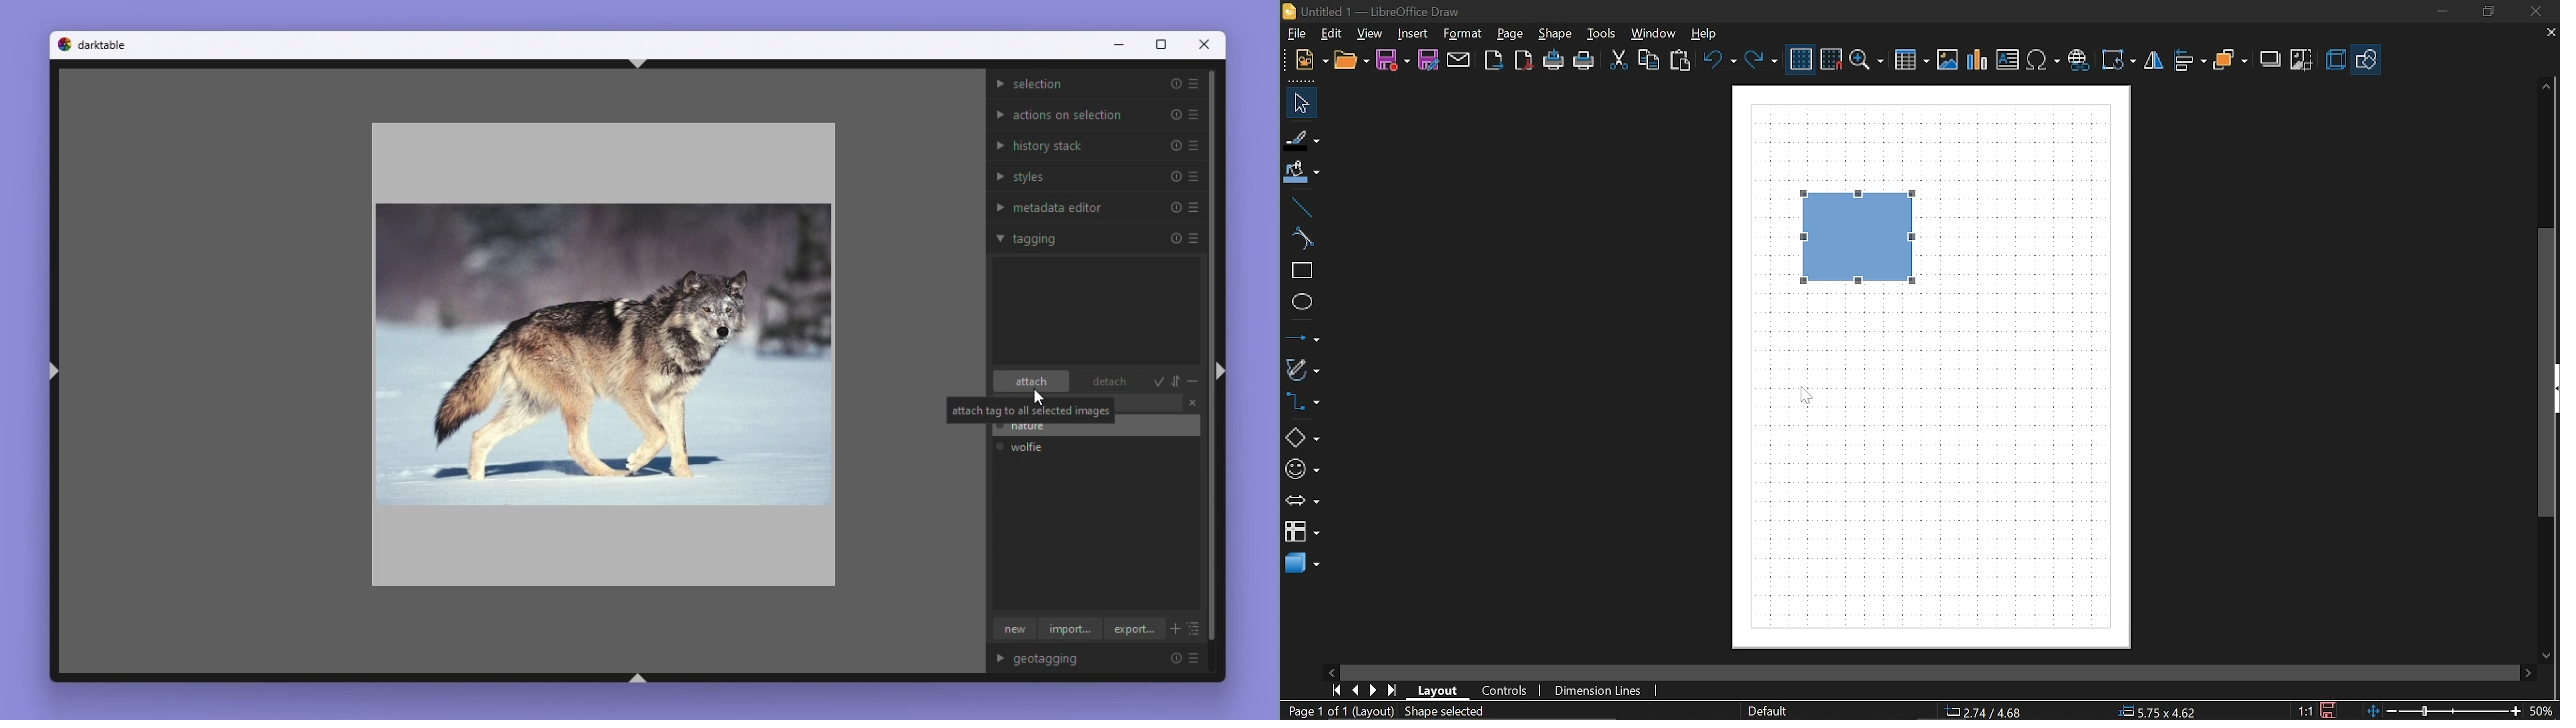 This screenshot has height=728, width=2576. What do you see at coordinates (1719, 60) in the screenshot?
I see `undo` at bounding box center [1719, 60].